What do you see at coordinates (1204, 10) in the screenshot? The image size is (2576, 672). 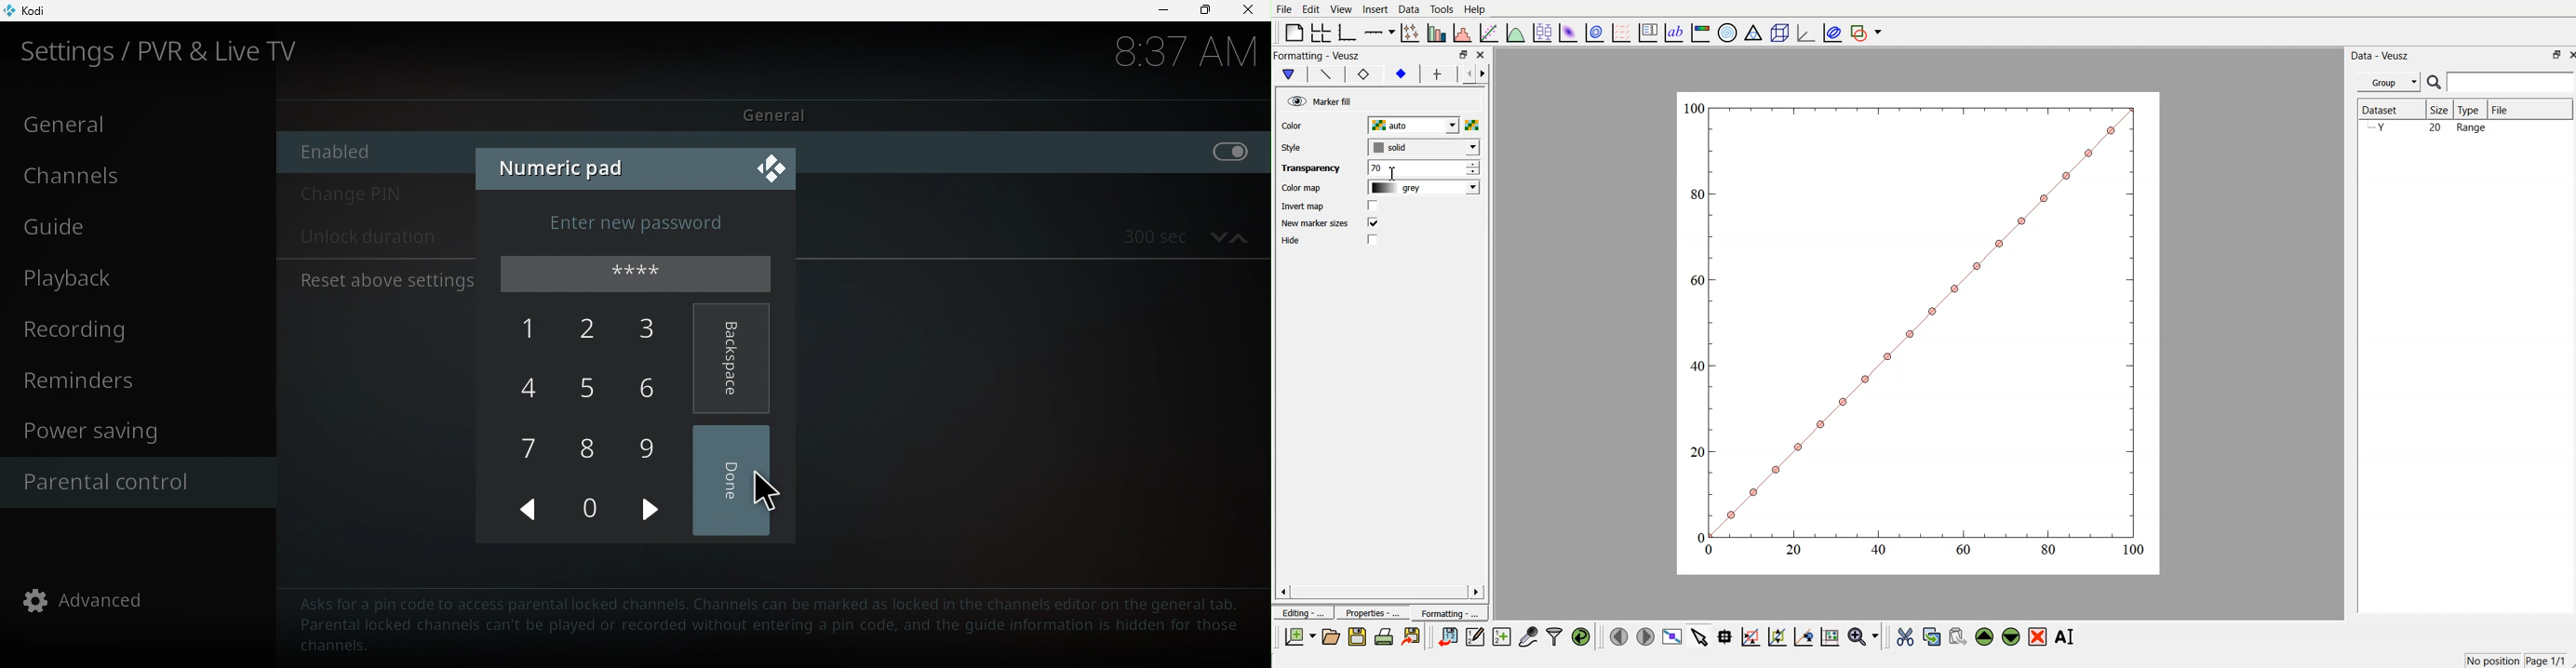 I see `Maximize` at bounding box center [1204, 10].